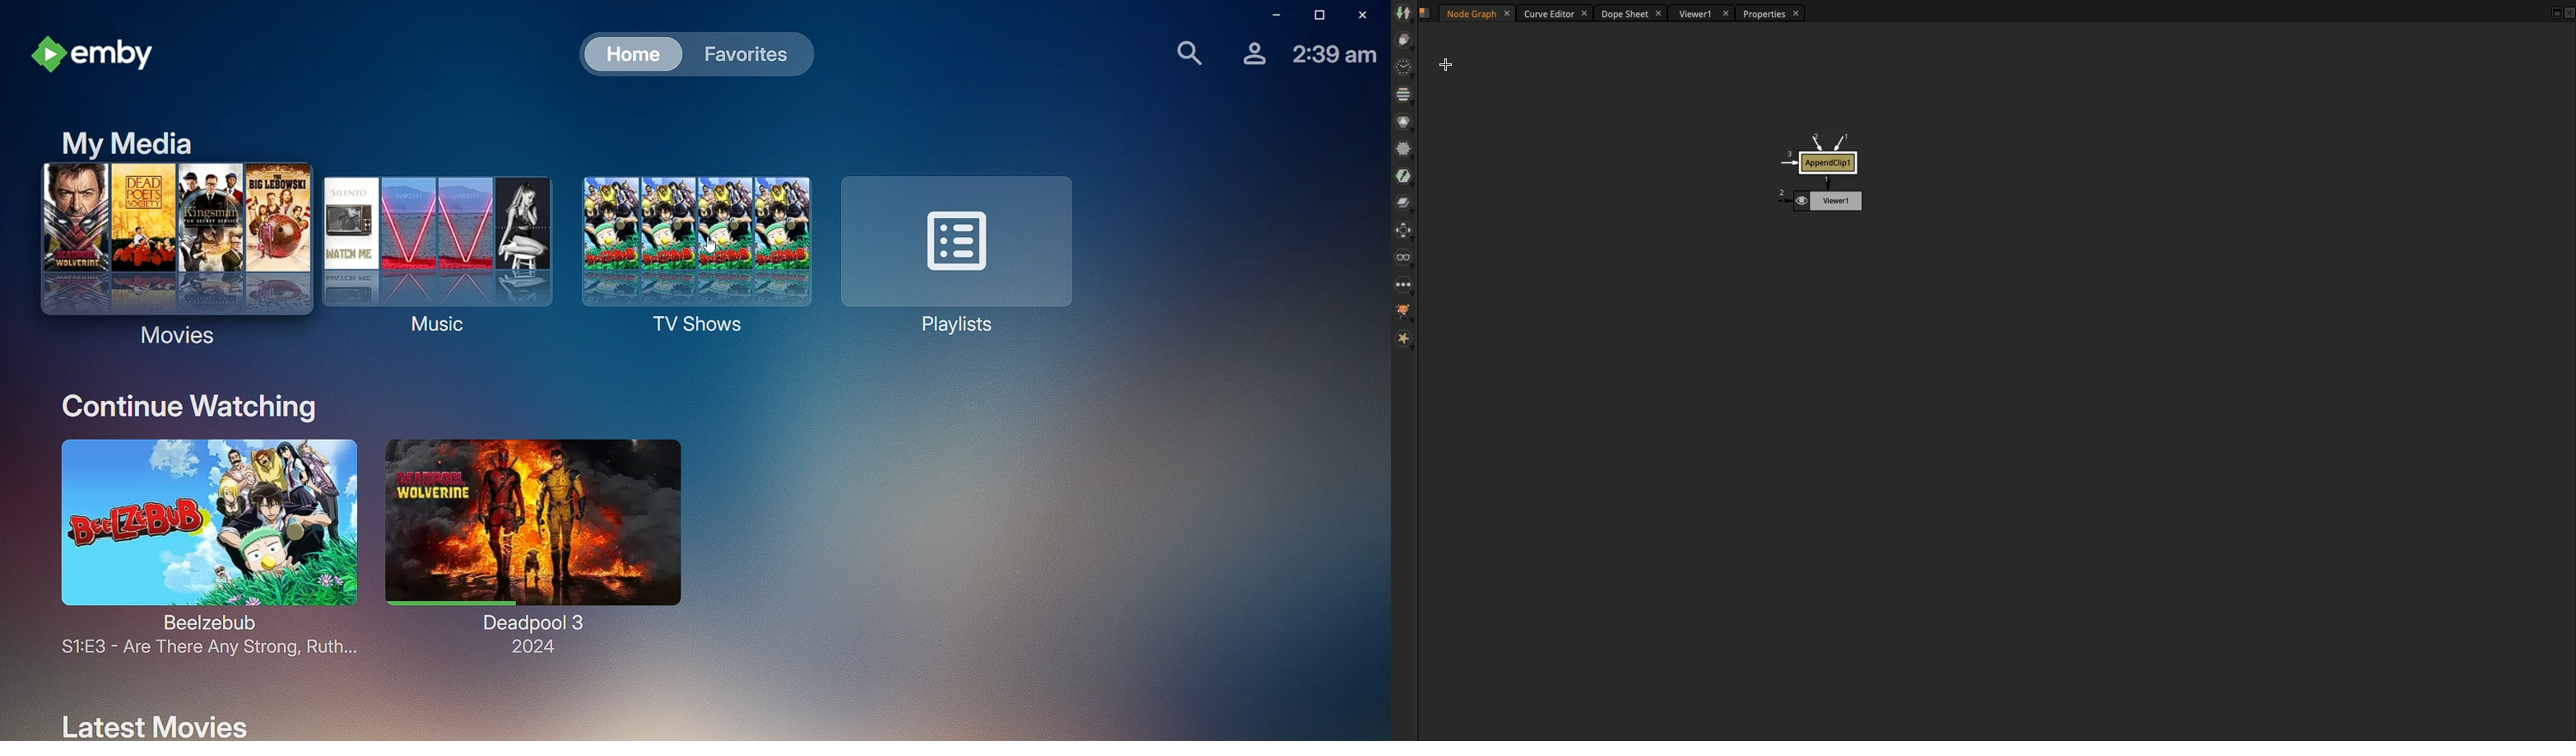 The image size is (2576, 756). I want to click on Select cursor, so click(1449, 64).